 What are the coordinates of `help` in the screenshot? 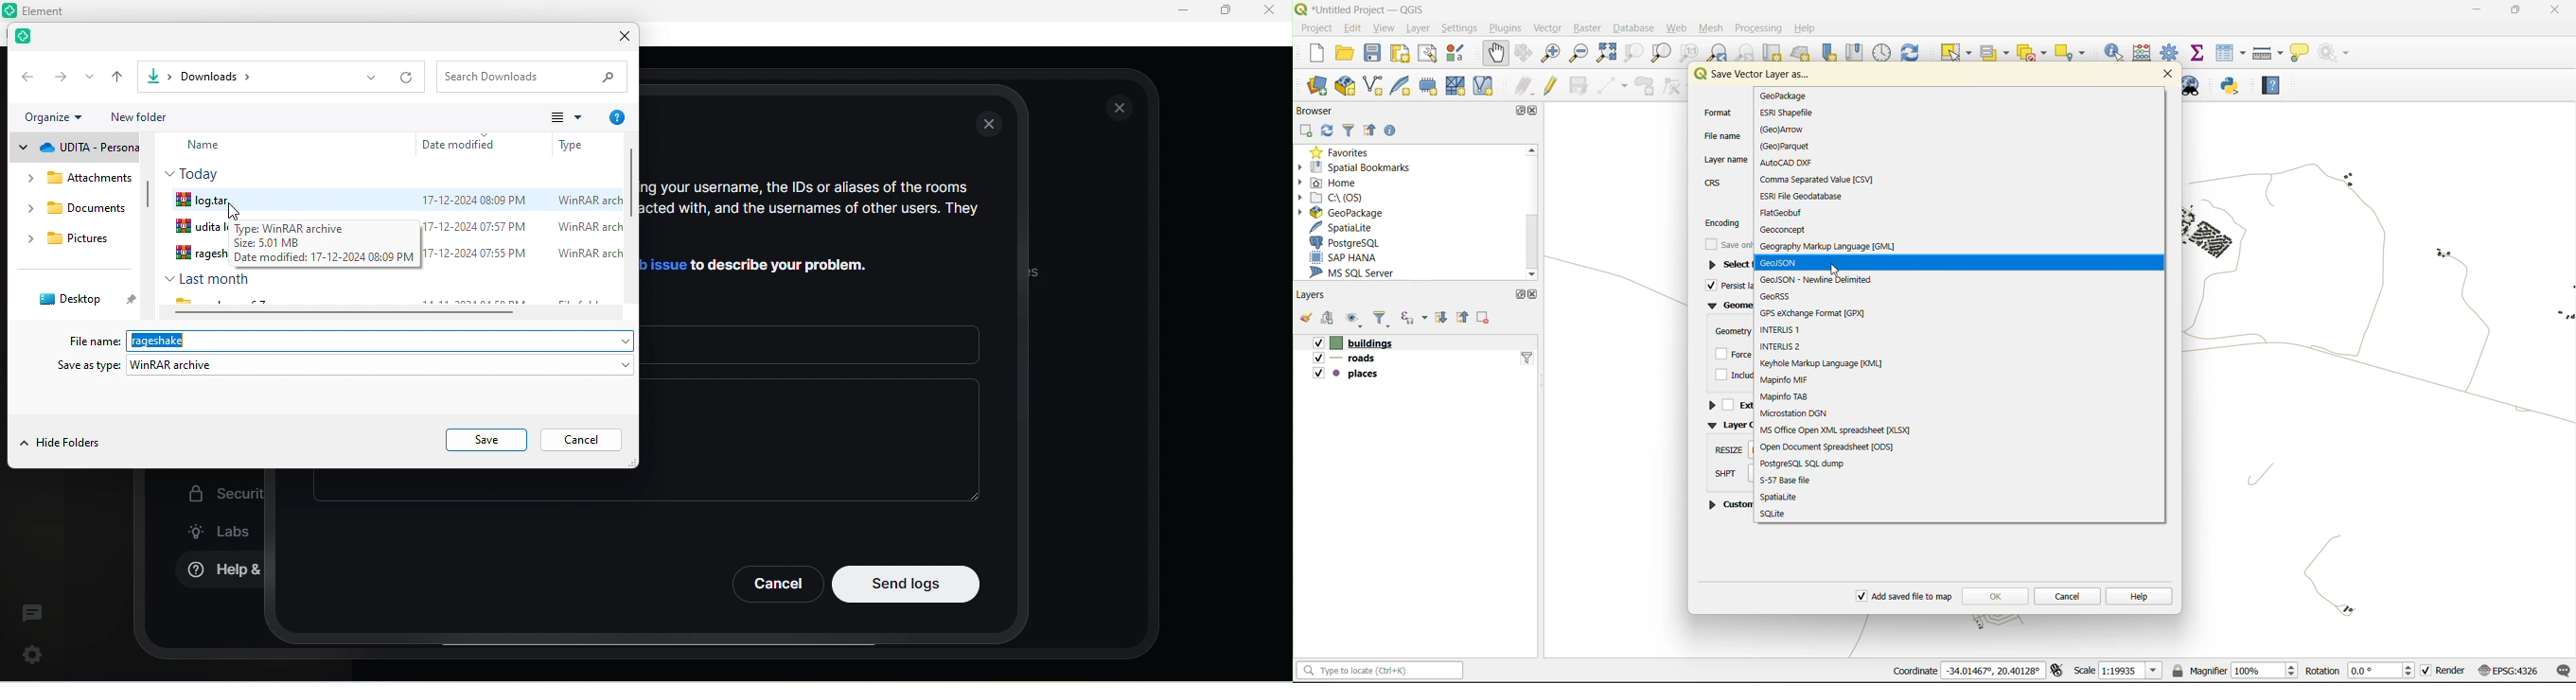 It's located at (616, 118).